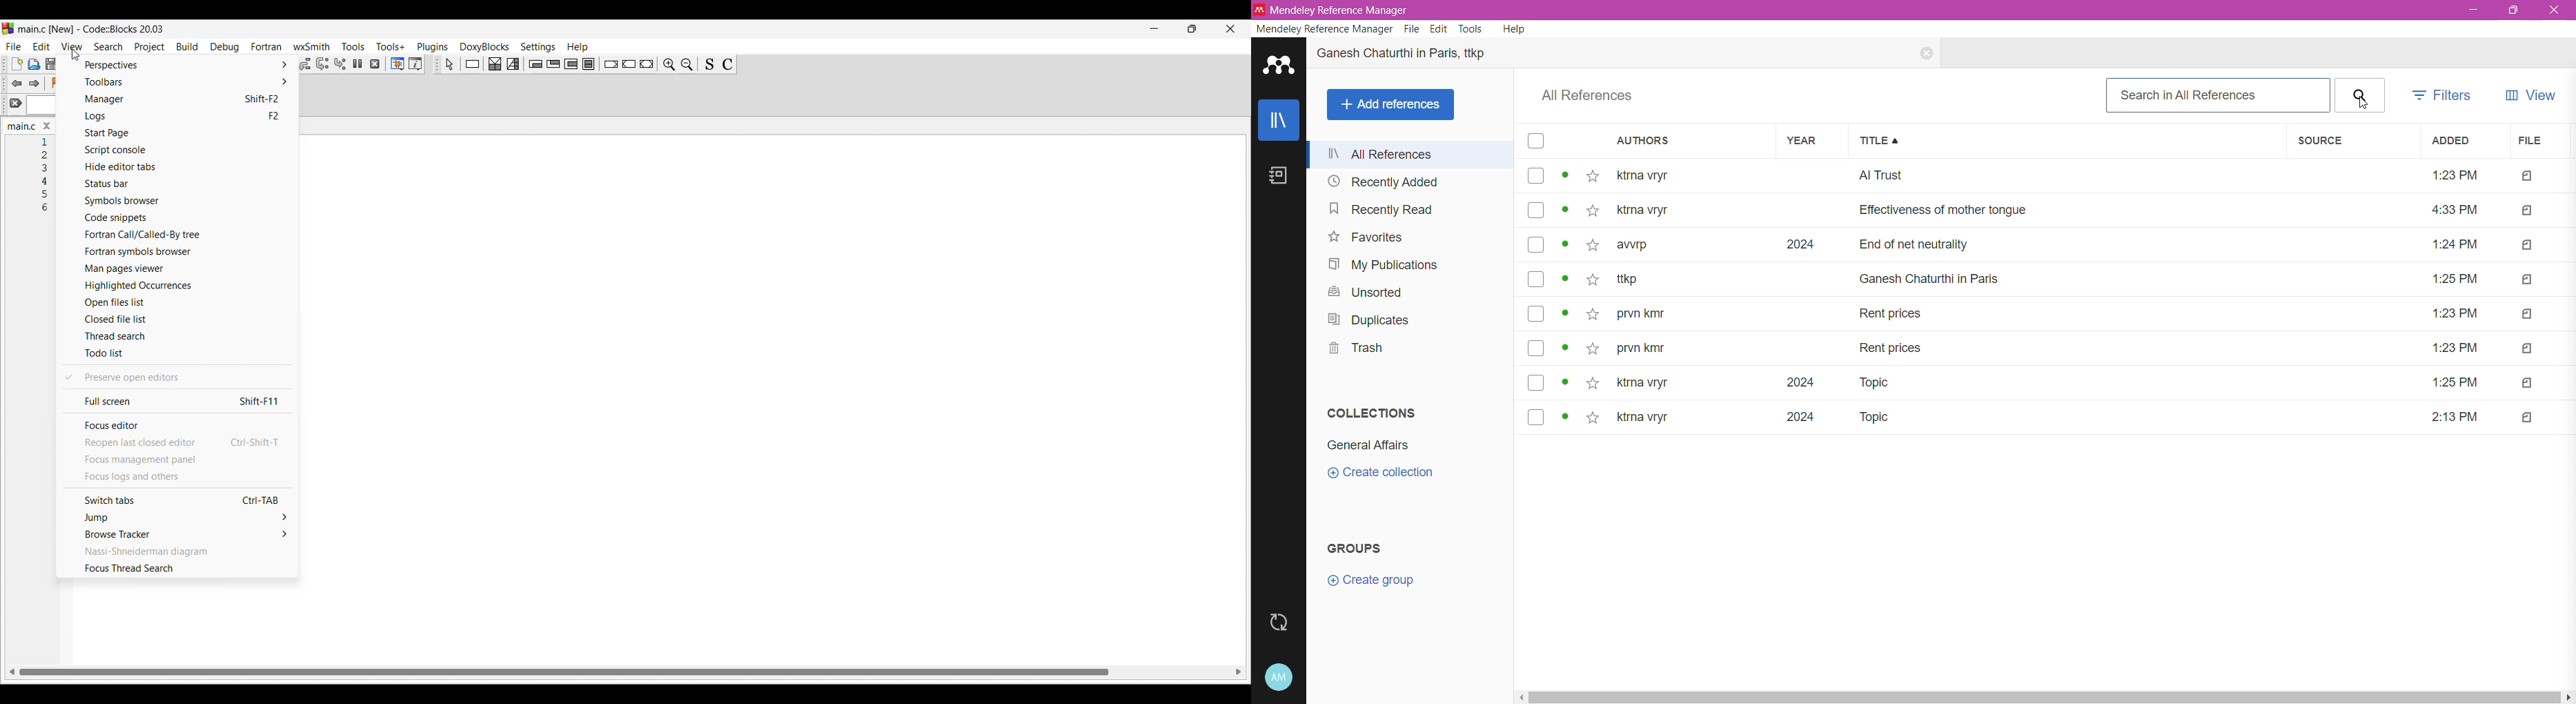 The image size is (2576, 728). Describe the element at coordinates (181, 302) in the screenshot. I see `Open files list` at that location.